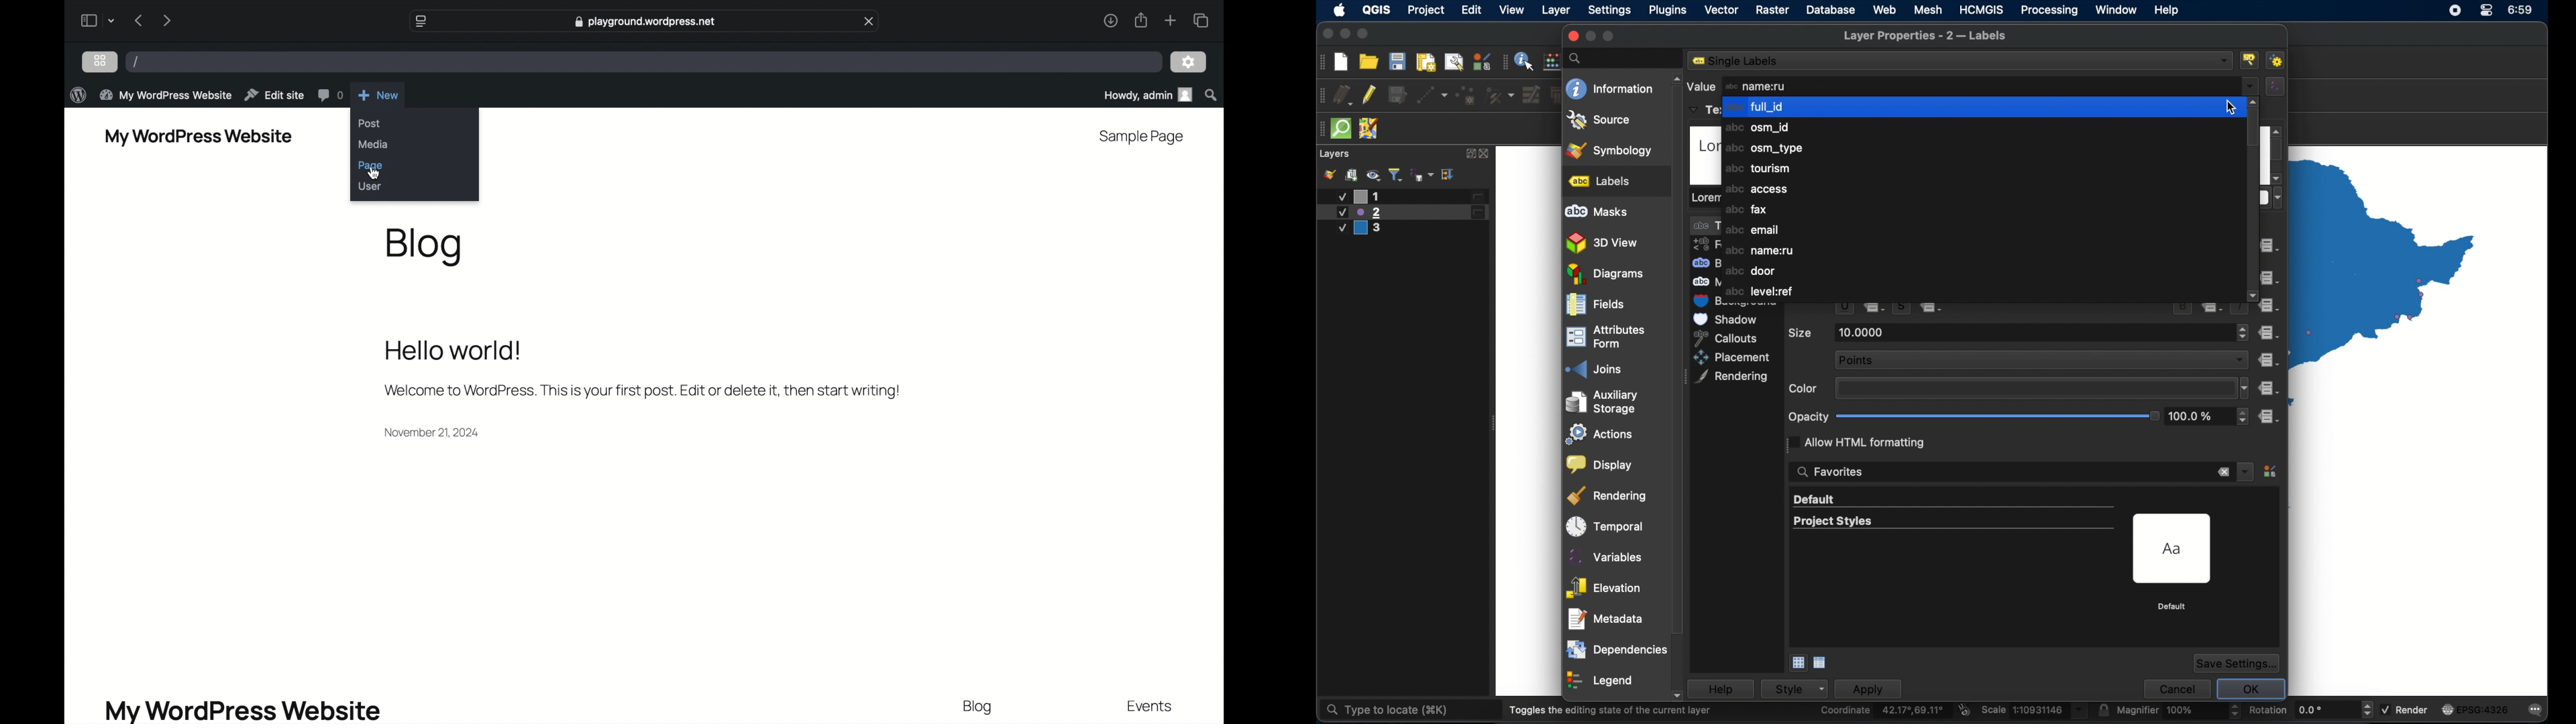  I want to click on data defined override, so click(2269, 389).